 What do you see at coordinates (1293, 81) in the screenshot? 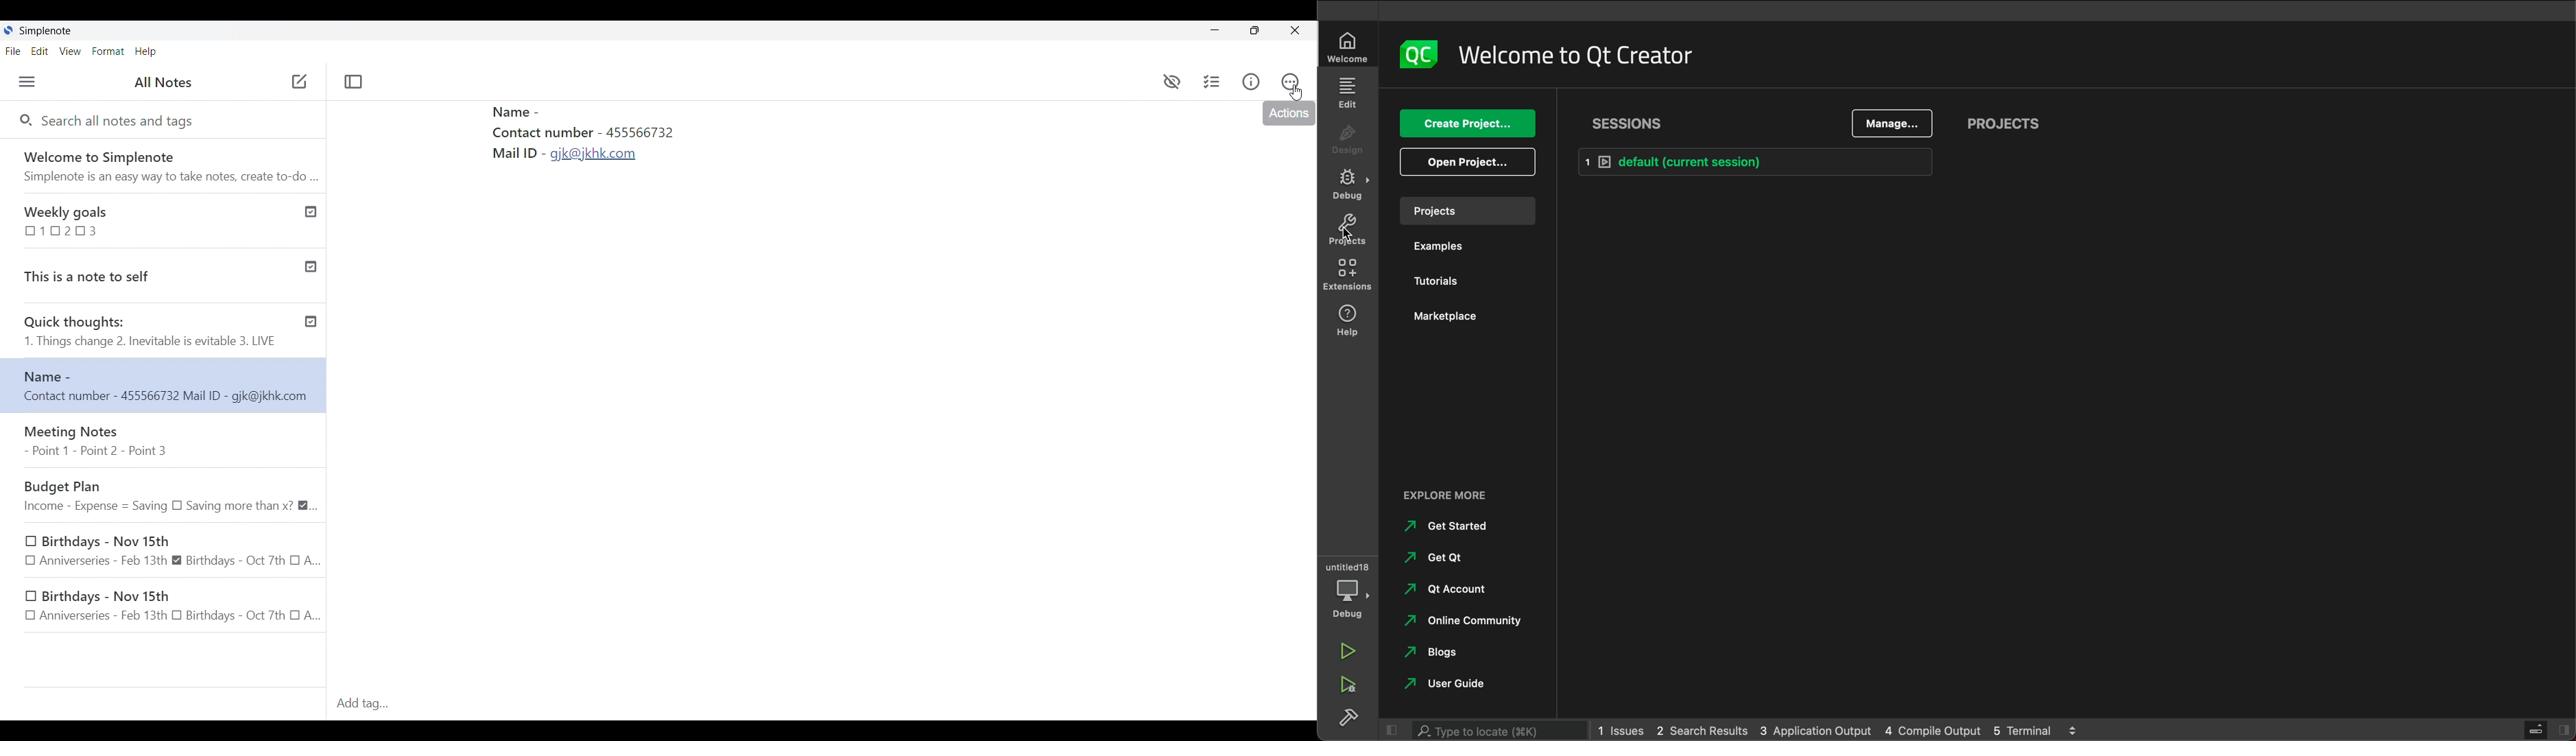
I see `Actions` at bounding box center [1293, 81].